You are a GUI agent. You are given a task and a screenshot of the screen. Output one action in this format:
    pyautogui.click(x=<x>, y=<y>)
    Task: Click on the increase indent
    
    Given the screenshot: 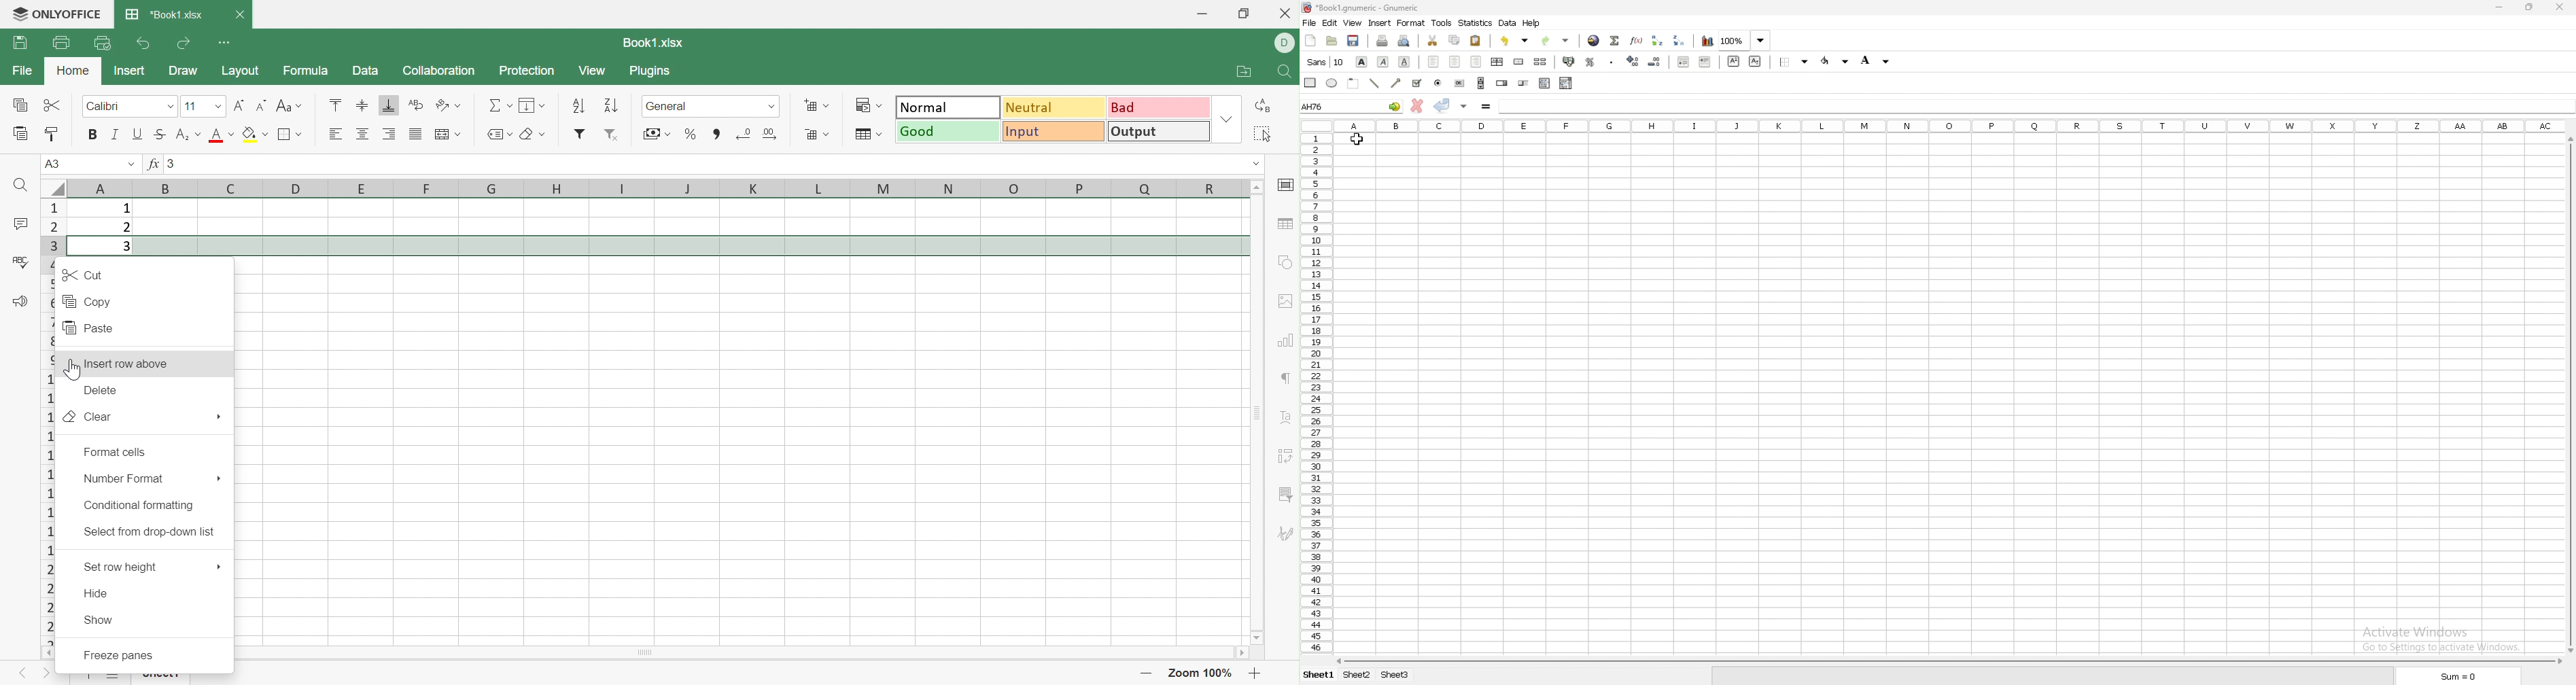 What is the action you would take?
    pyautogui.click(x=1706, y=62)
    